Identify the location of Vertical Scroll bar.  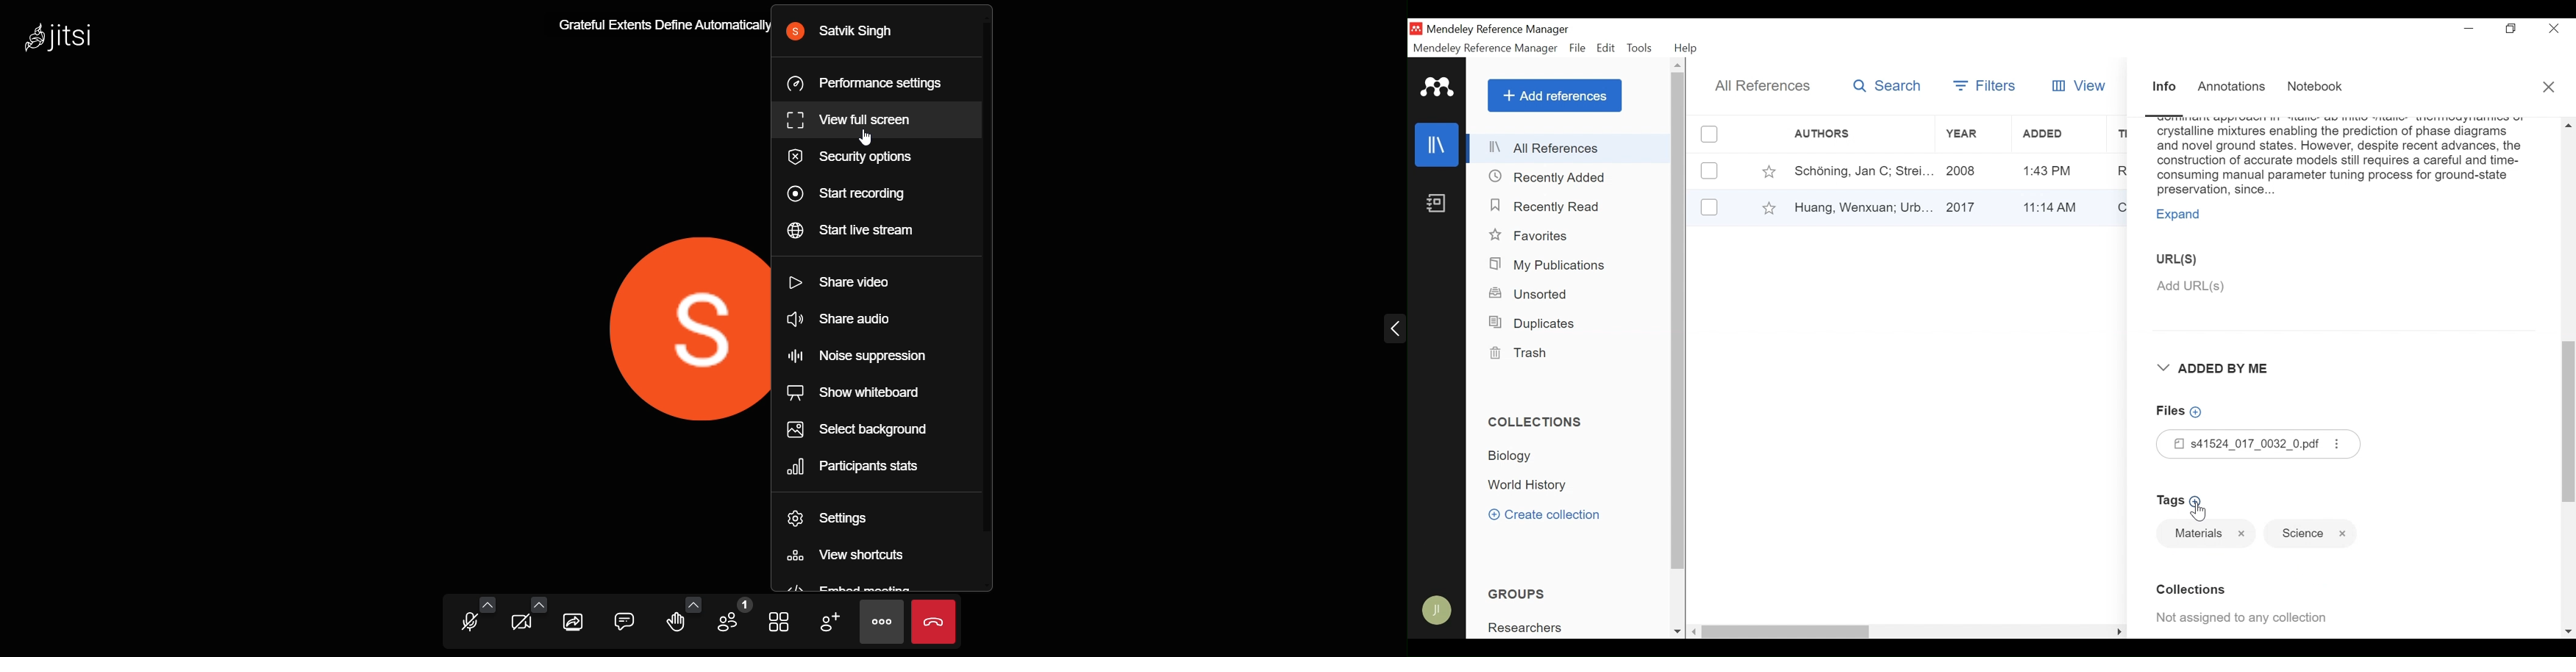
(1788, 633).